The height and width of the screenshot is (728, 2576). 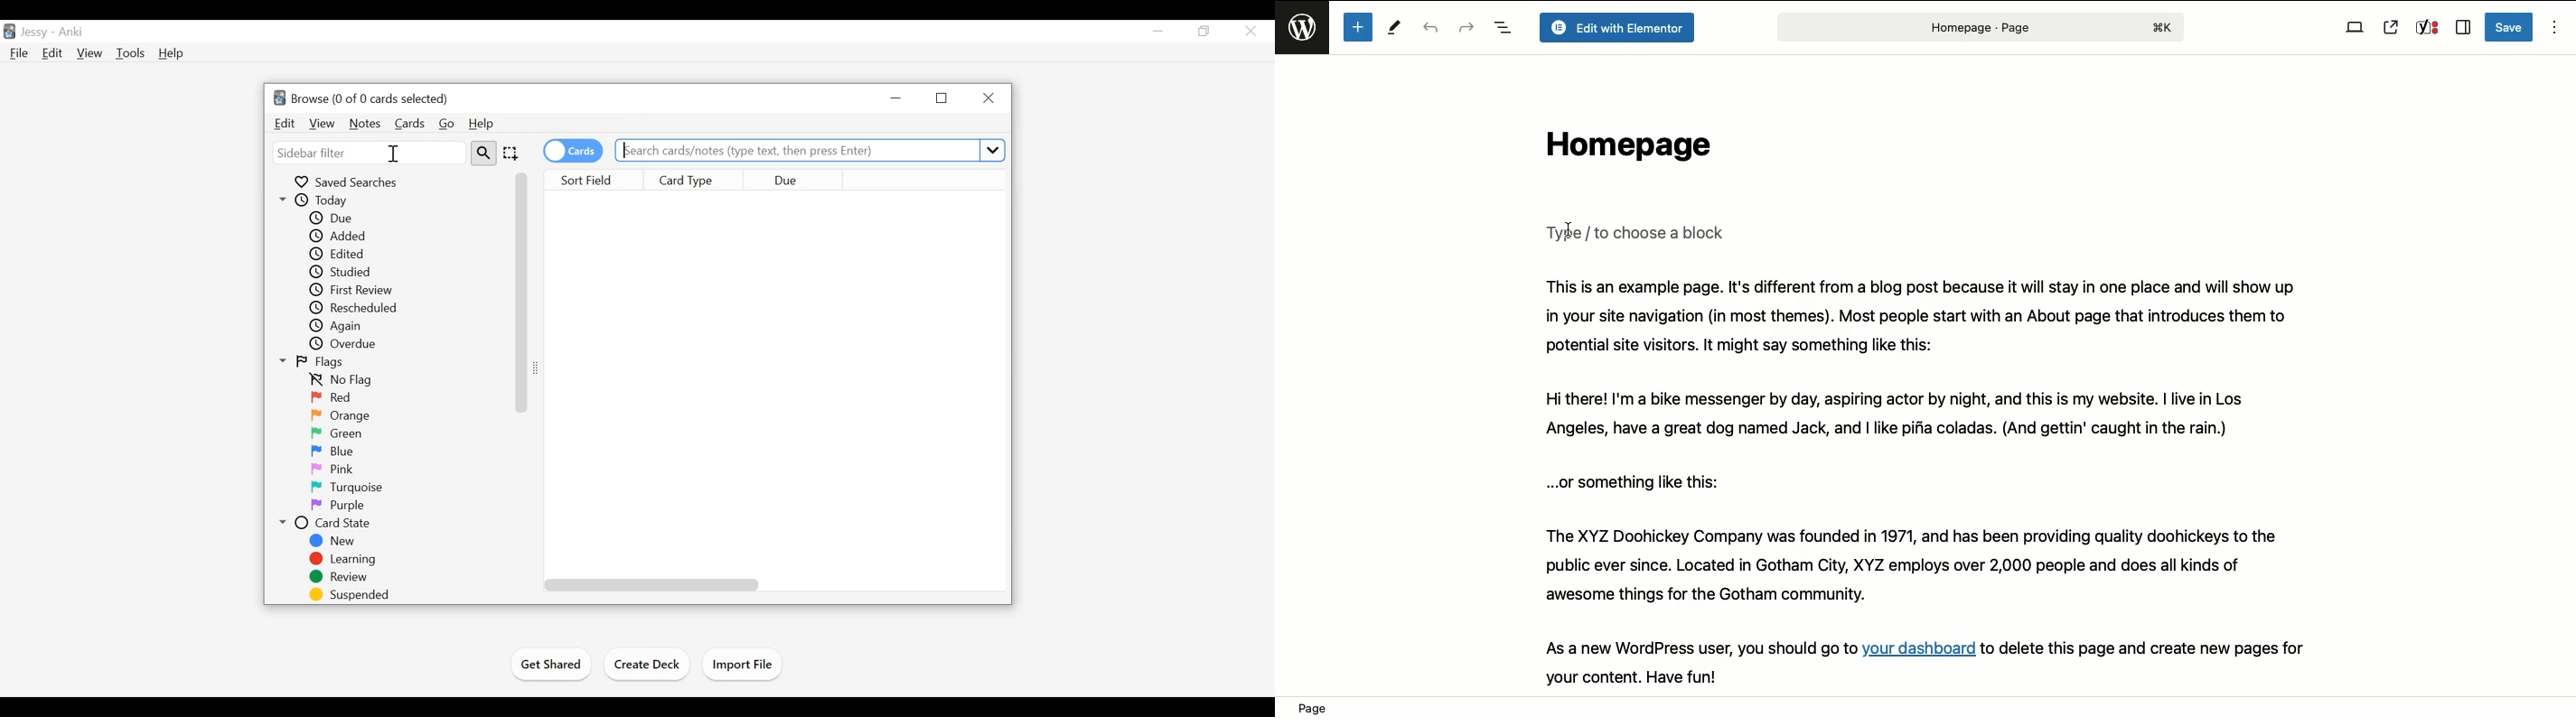 What do you see at coordinates (599, 181) in the screenshot?
I see `Sort Fields` at bounding box center [599, 181].